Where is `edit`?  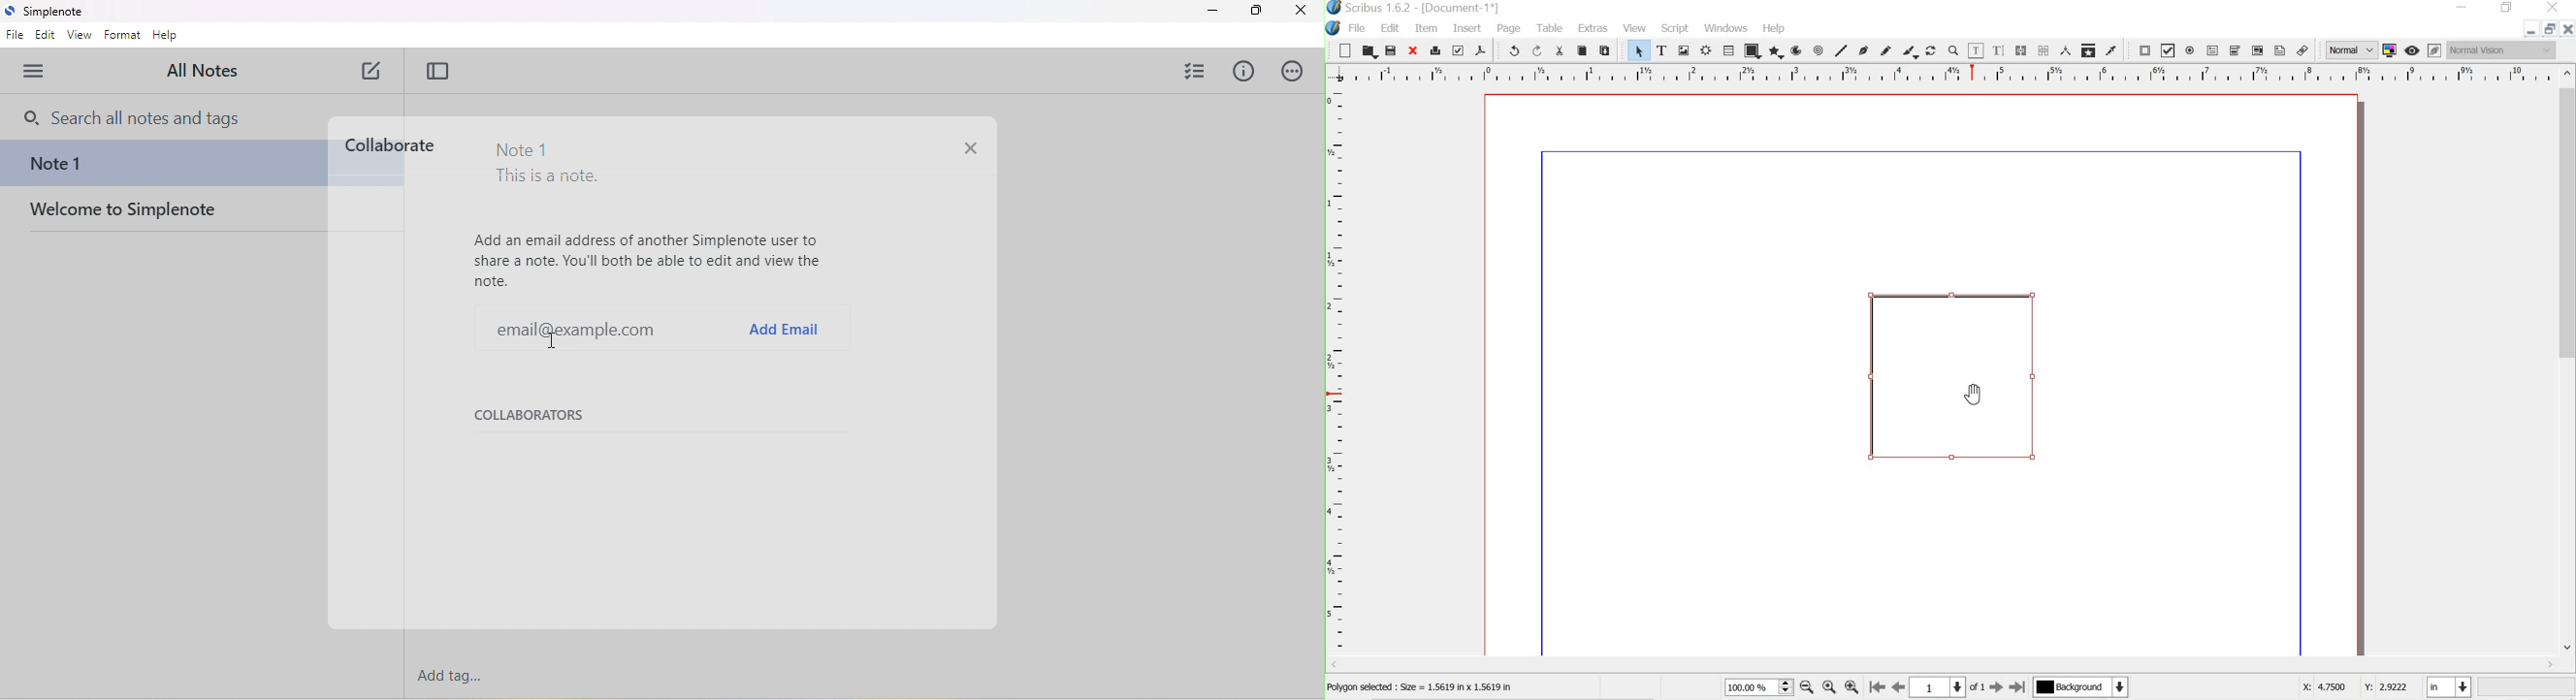
edit is located at coordinates (1392, 27).